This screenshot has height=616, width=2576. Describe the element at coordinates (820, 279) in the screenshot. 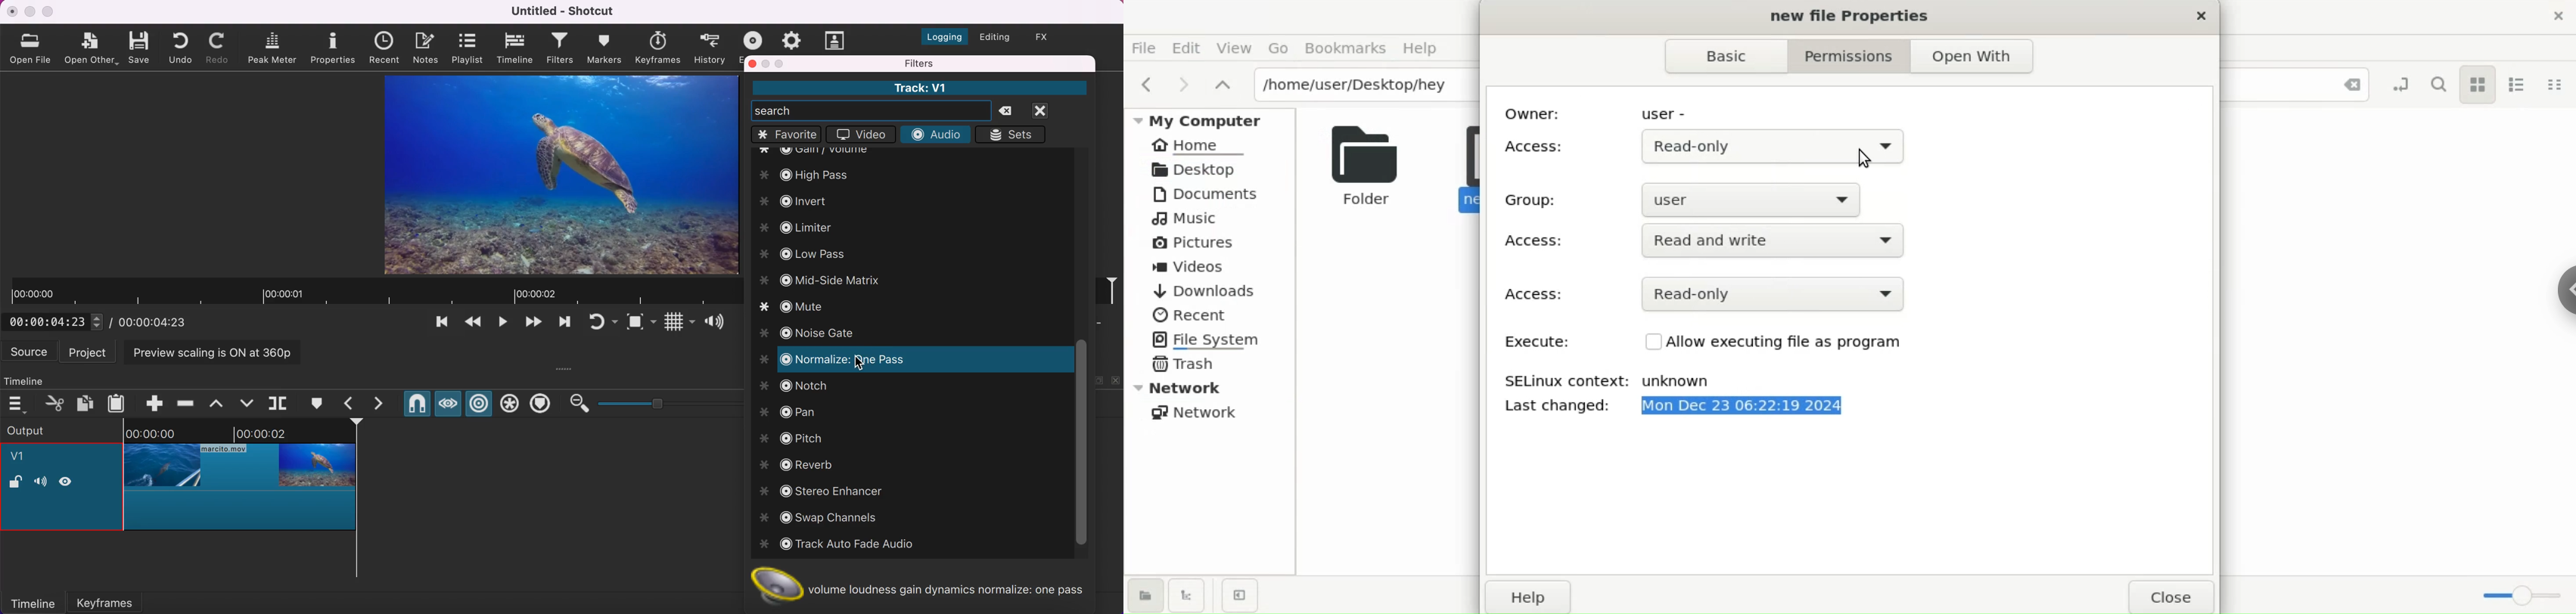

I see `mid size matrix` at that location.